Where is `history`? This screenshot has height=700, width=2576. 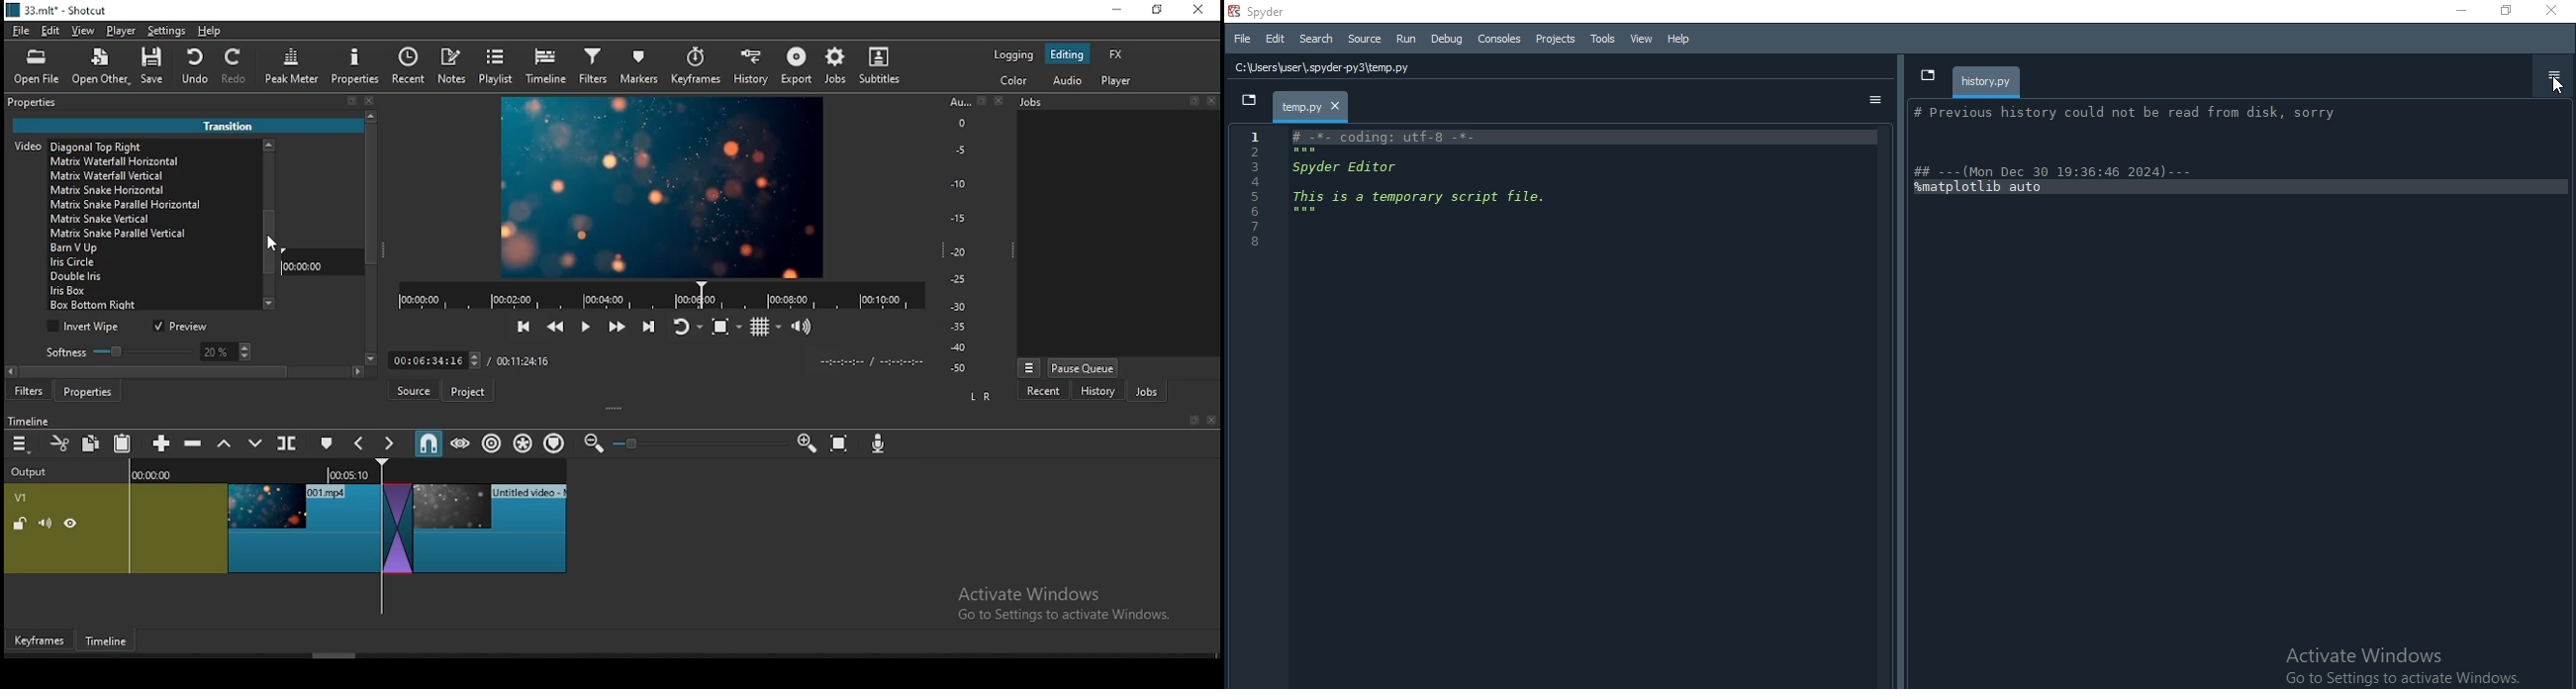 history is located at coordinates (1096, 391).